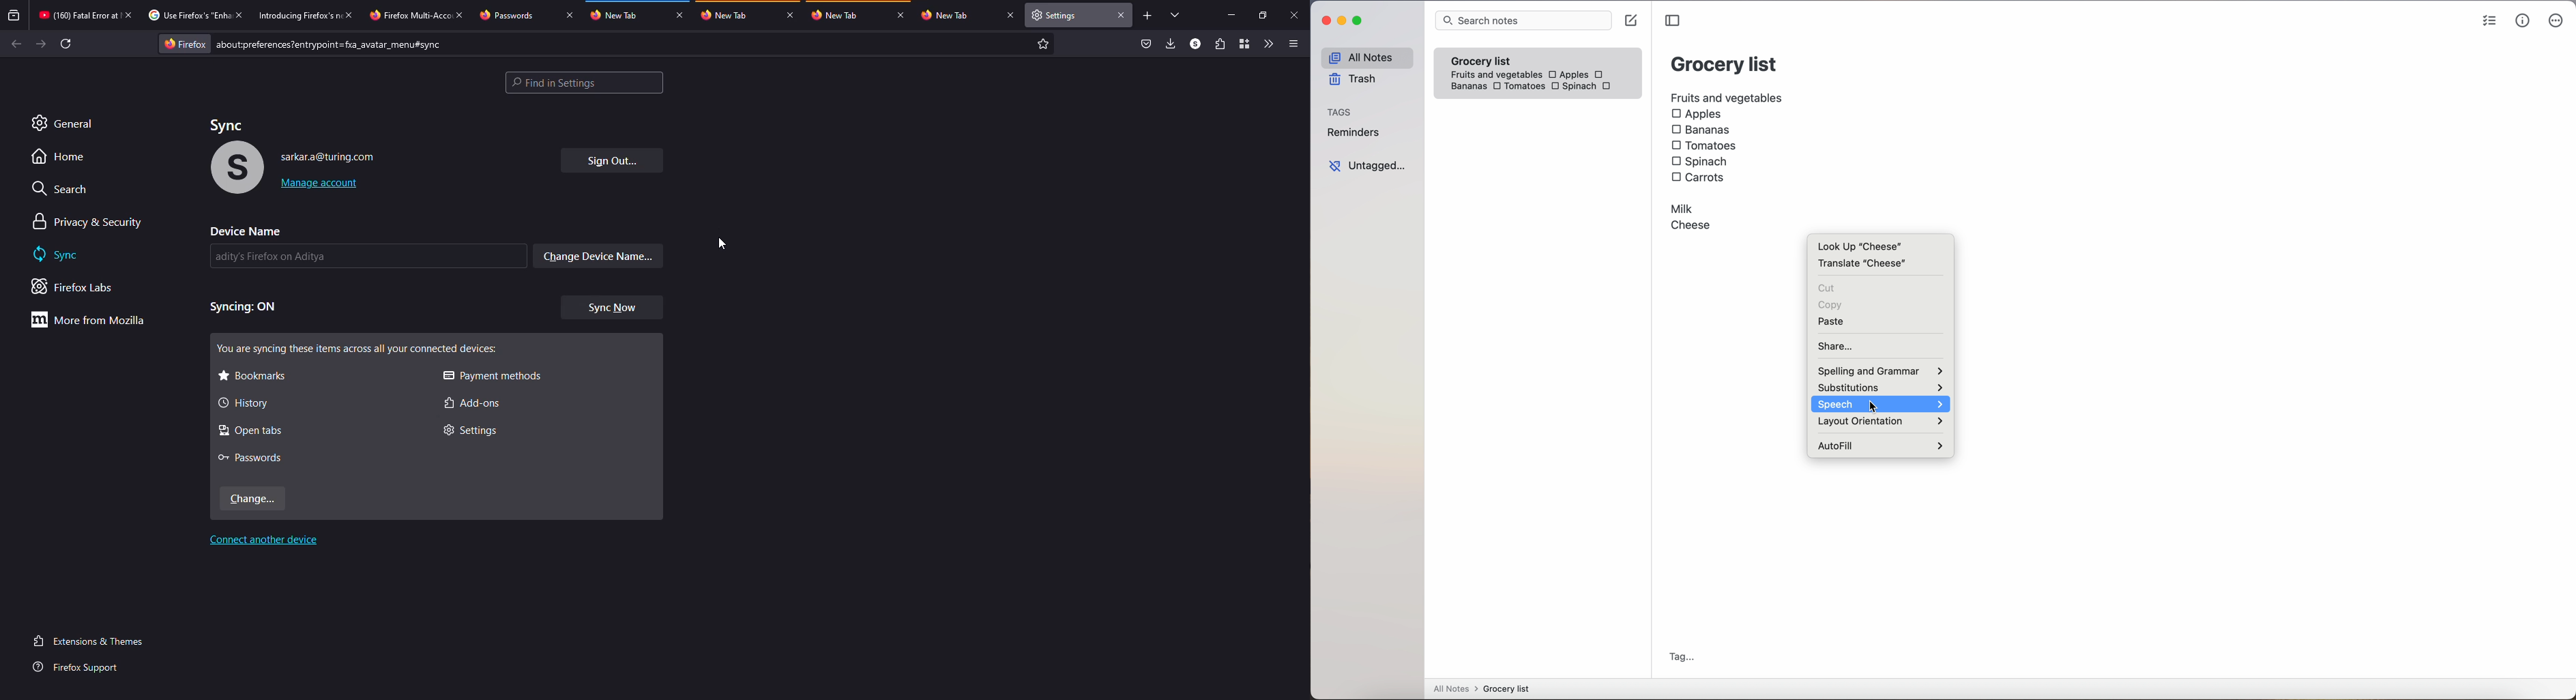 This screenshot has width=2576, height=700. What do you see at coordinates (252, 431) in the screenshot?
I see `open tabs` at bounding box center [252, 431].